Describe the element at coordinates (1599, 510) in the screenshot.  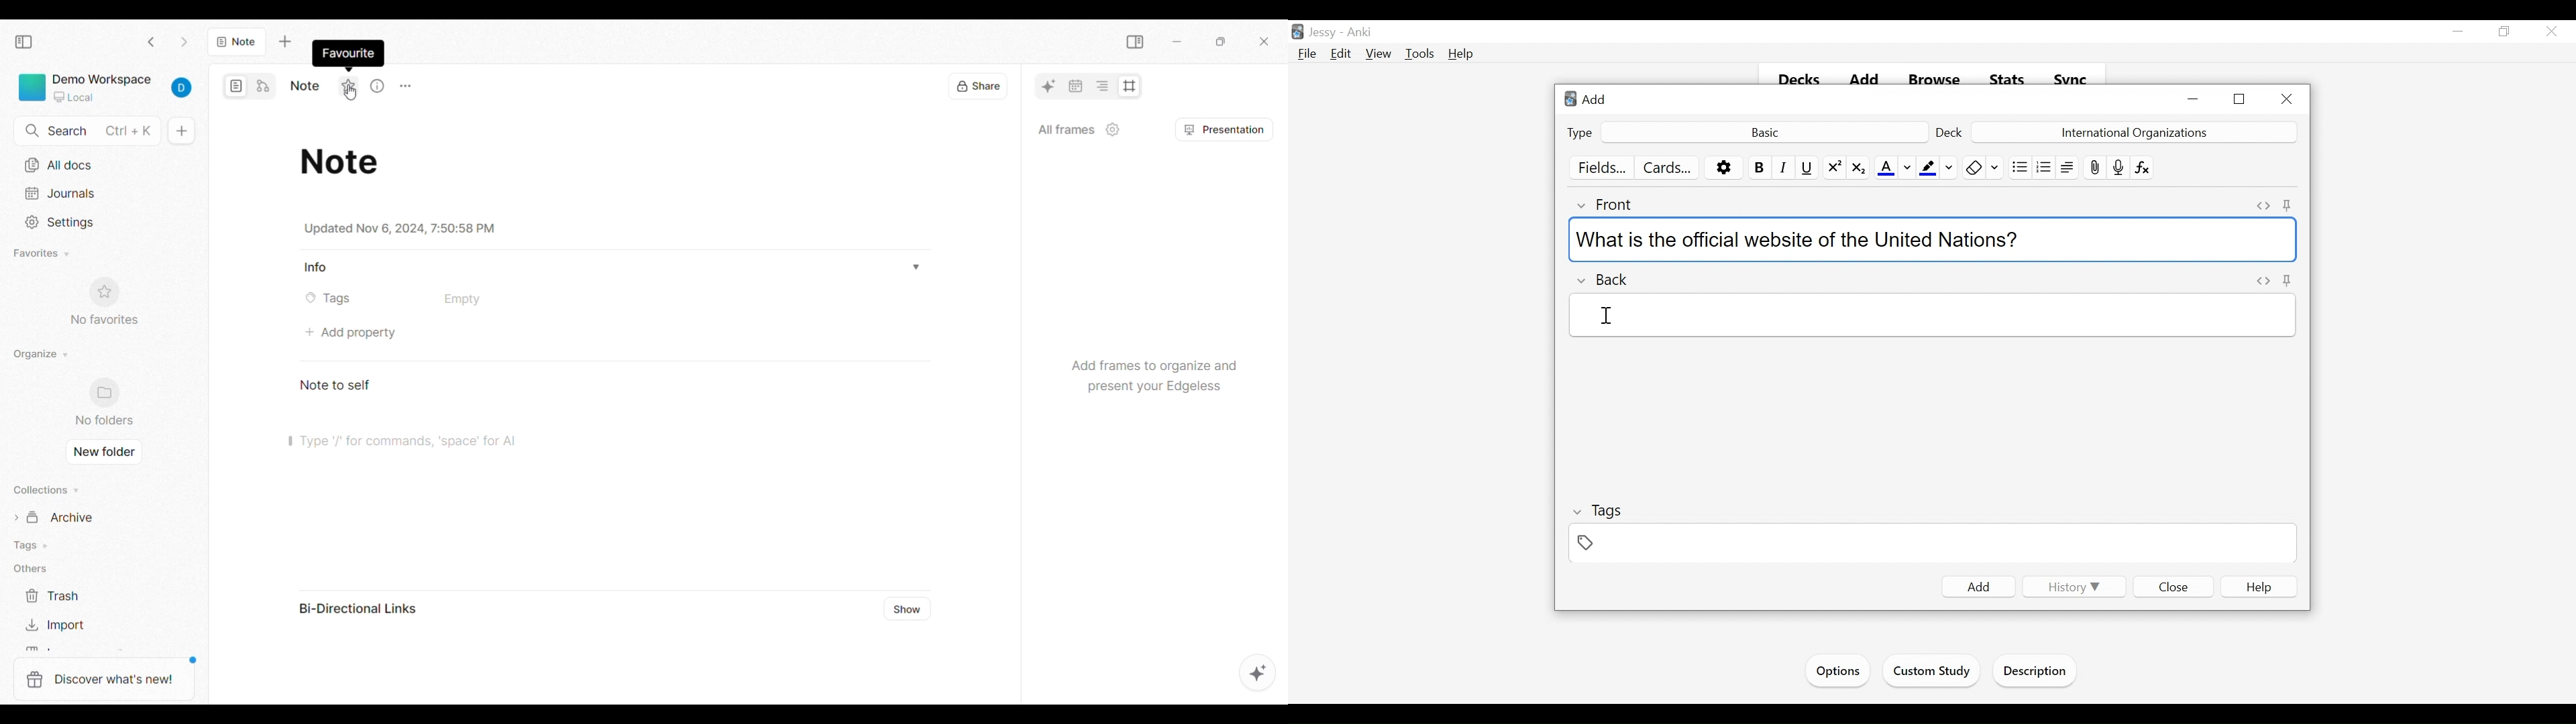
I see `Tags` at that location.